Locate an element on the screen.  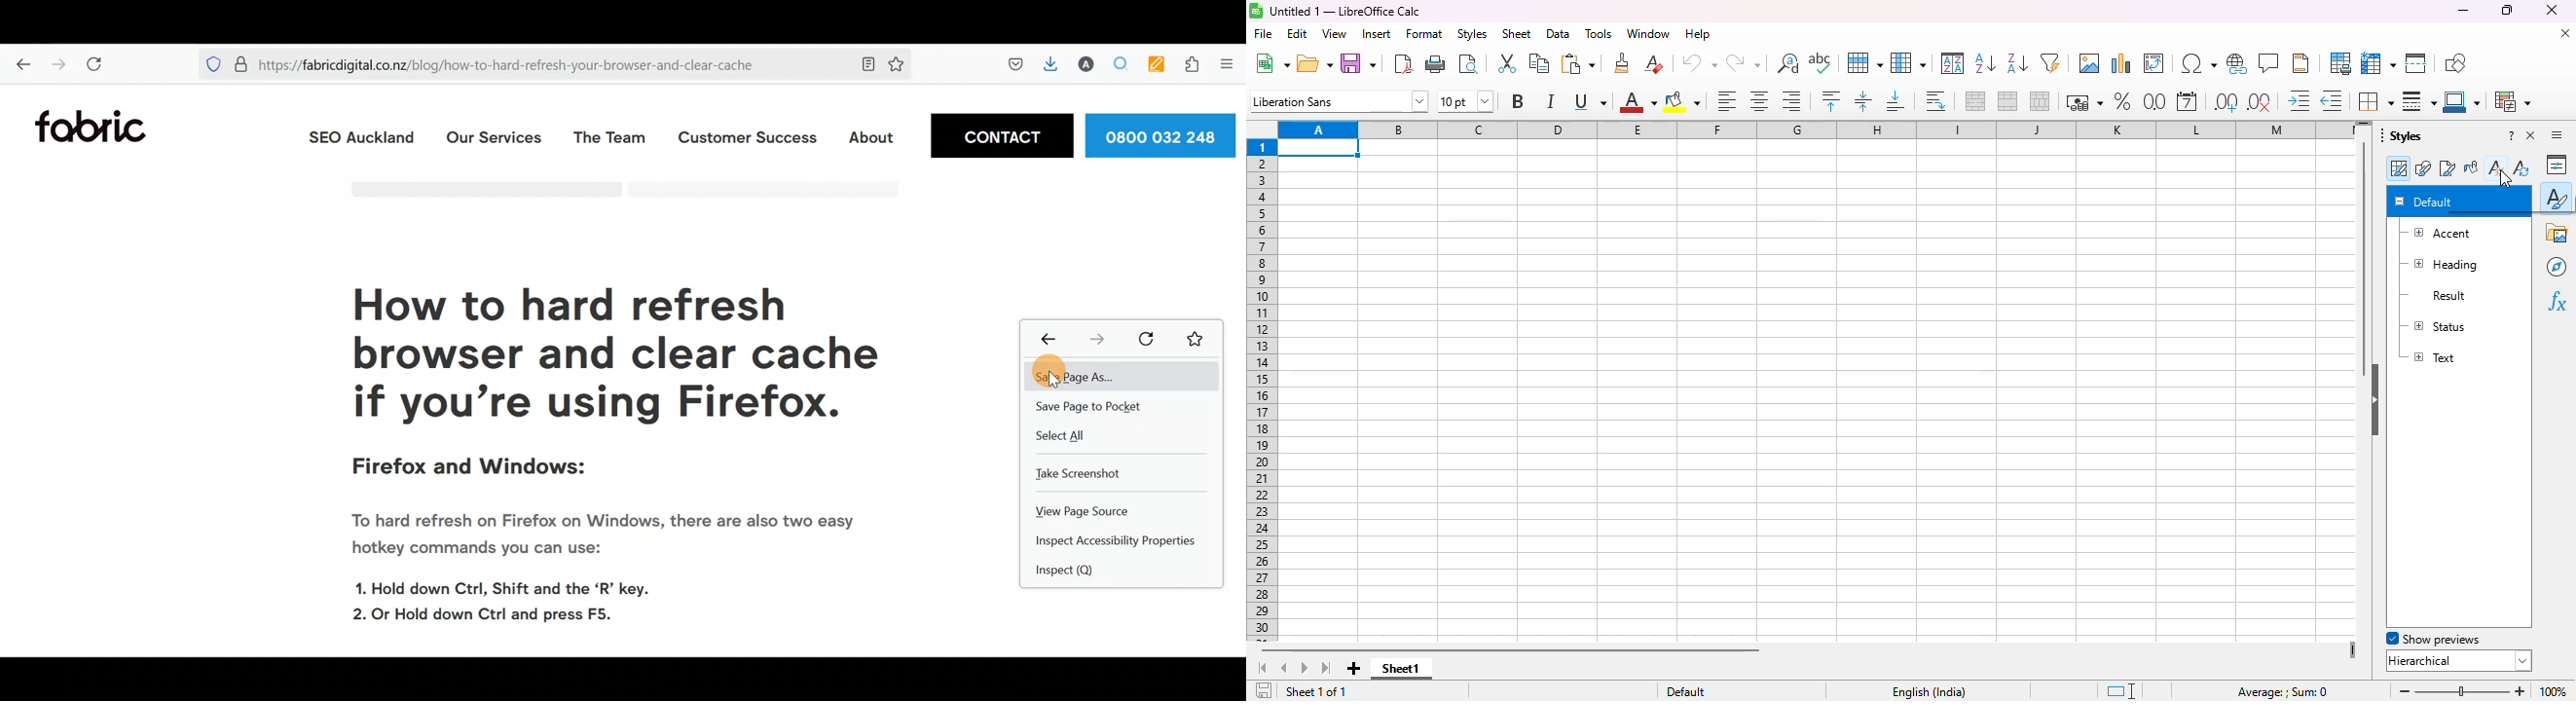
conditional is located at coordinates (2514, 101).